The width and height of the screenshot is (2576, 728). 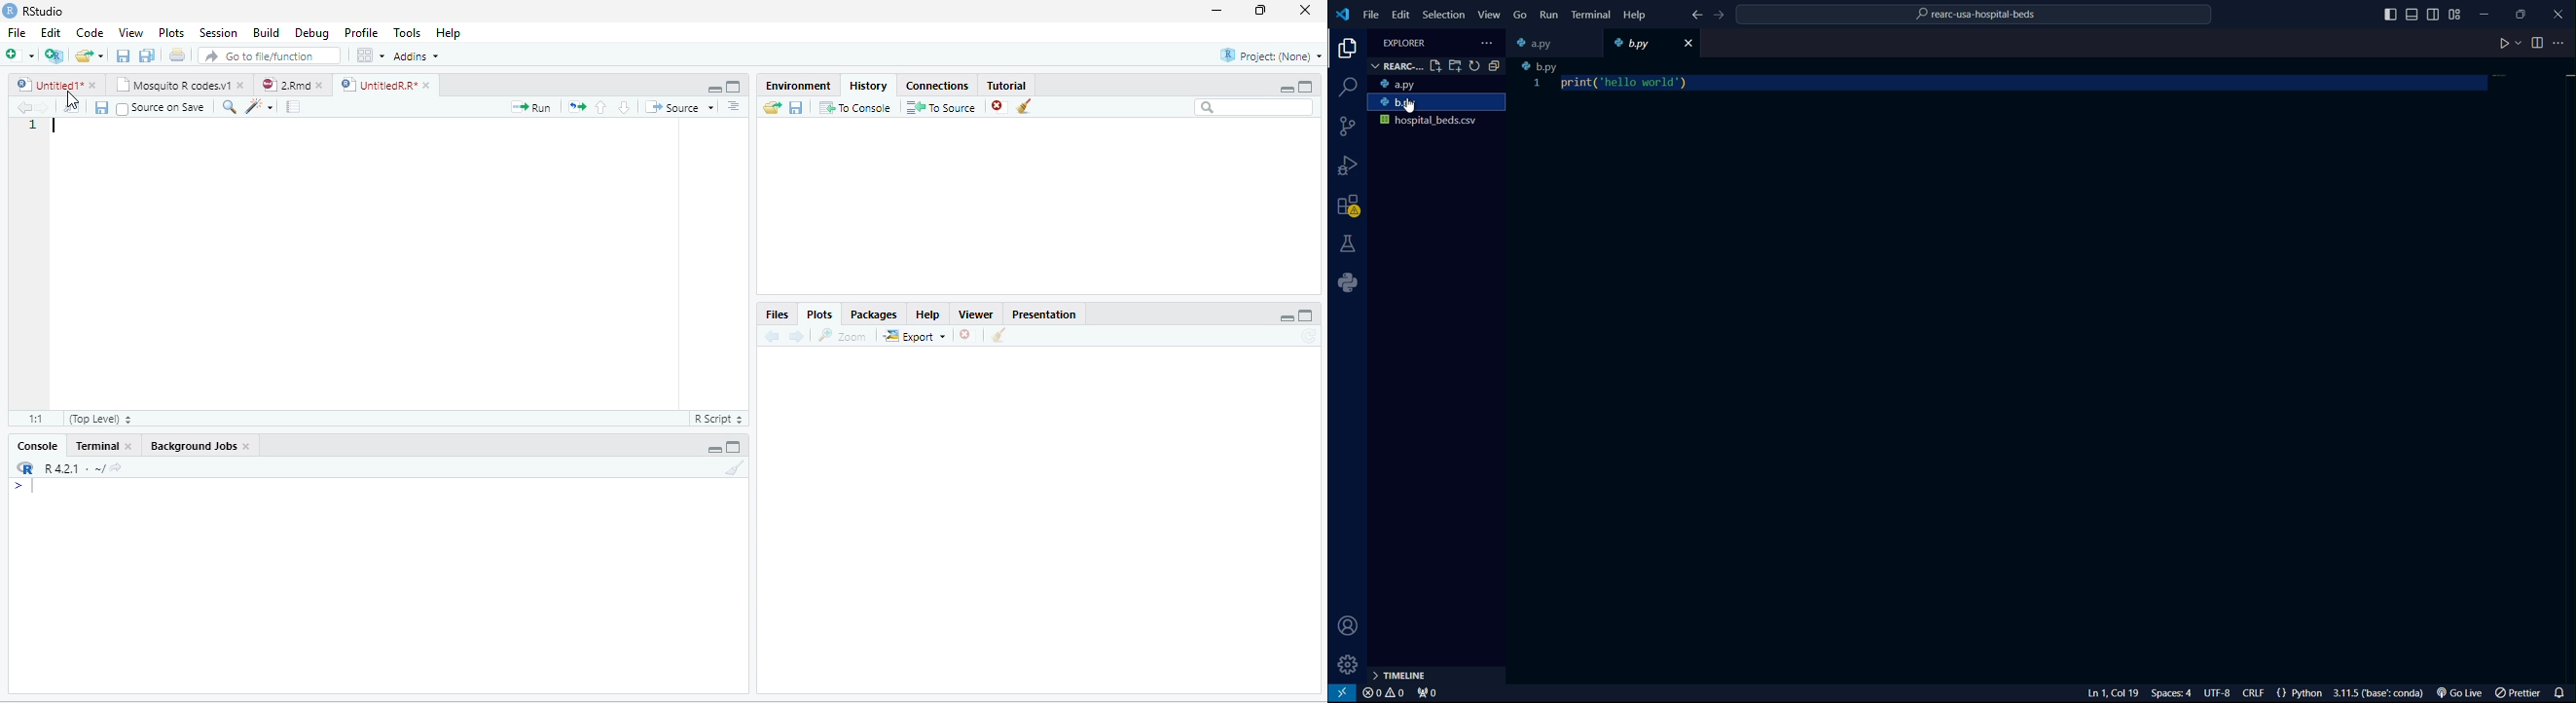 I want to click on Minimize, so click(x=713, y=449).